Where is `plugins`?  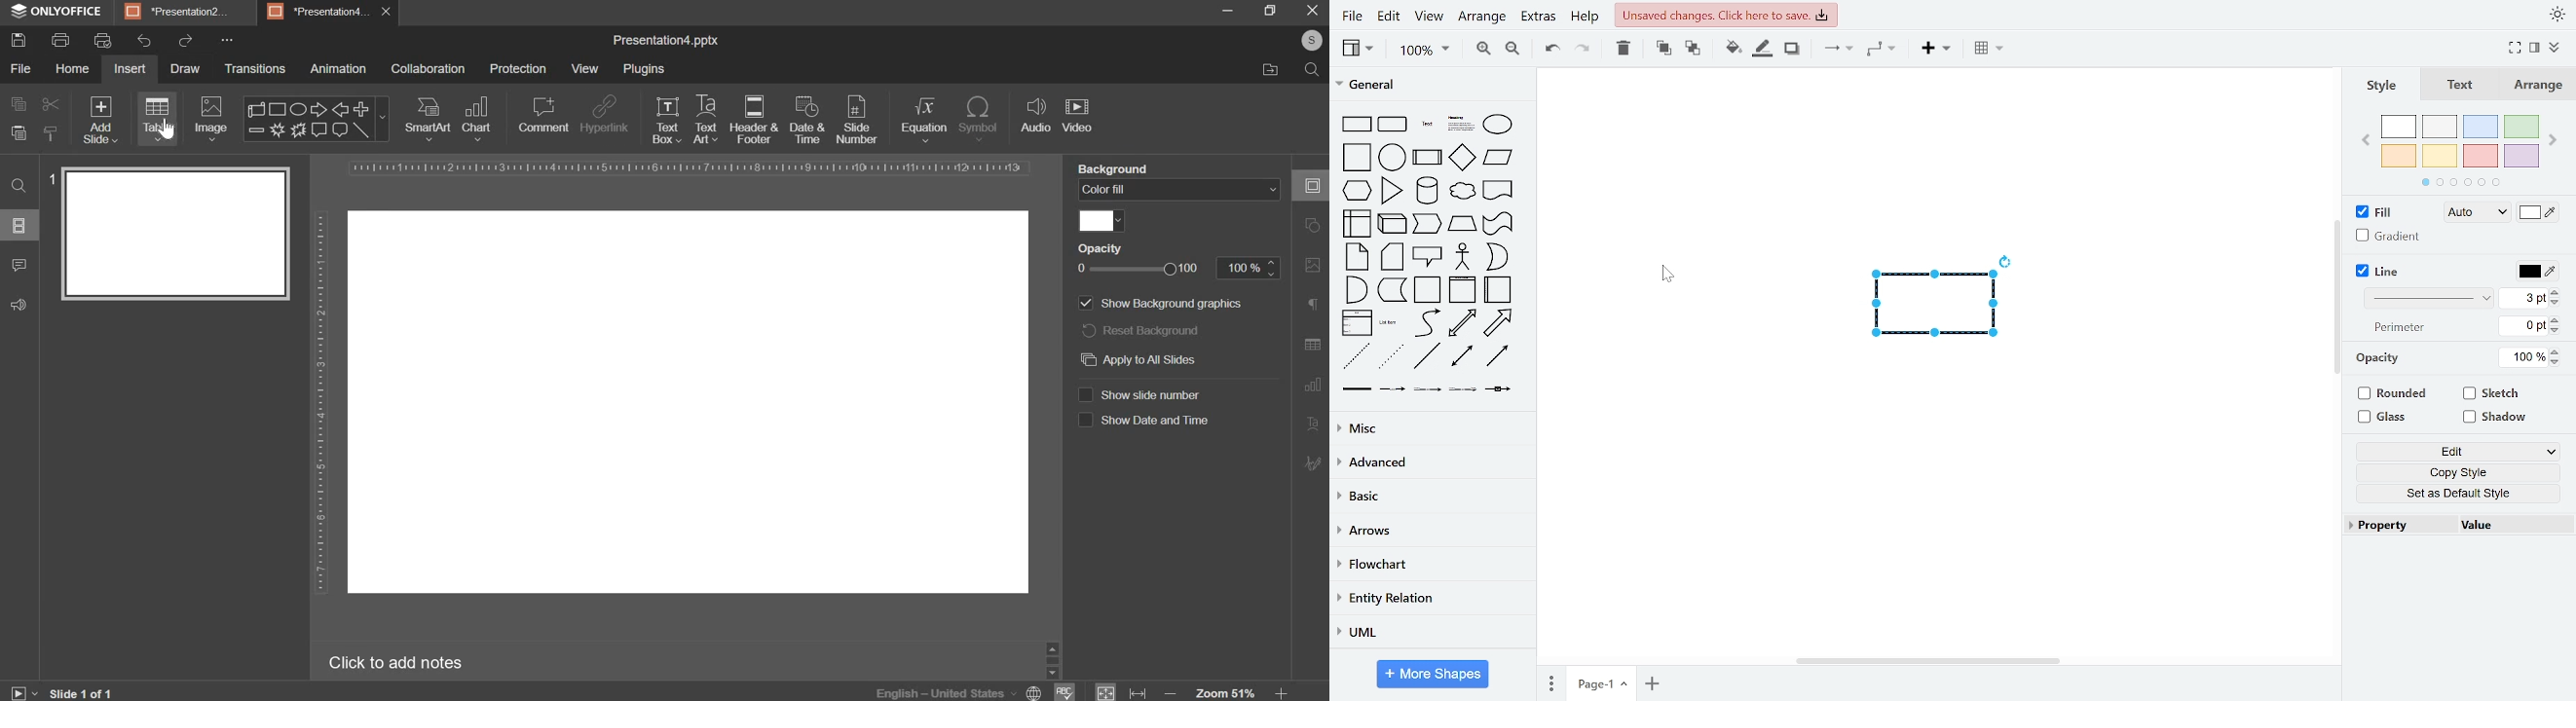 plugins is located at coordinates (643, 69).